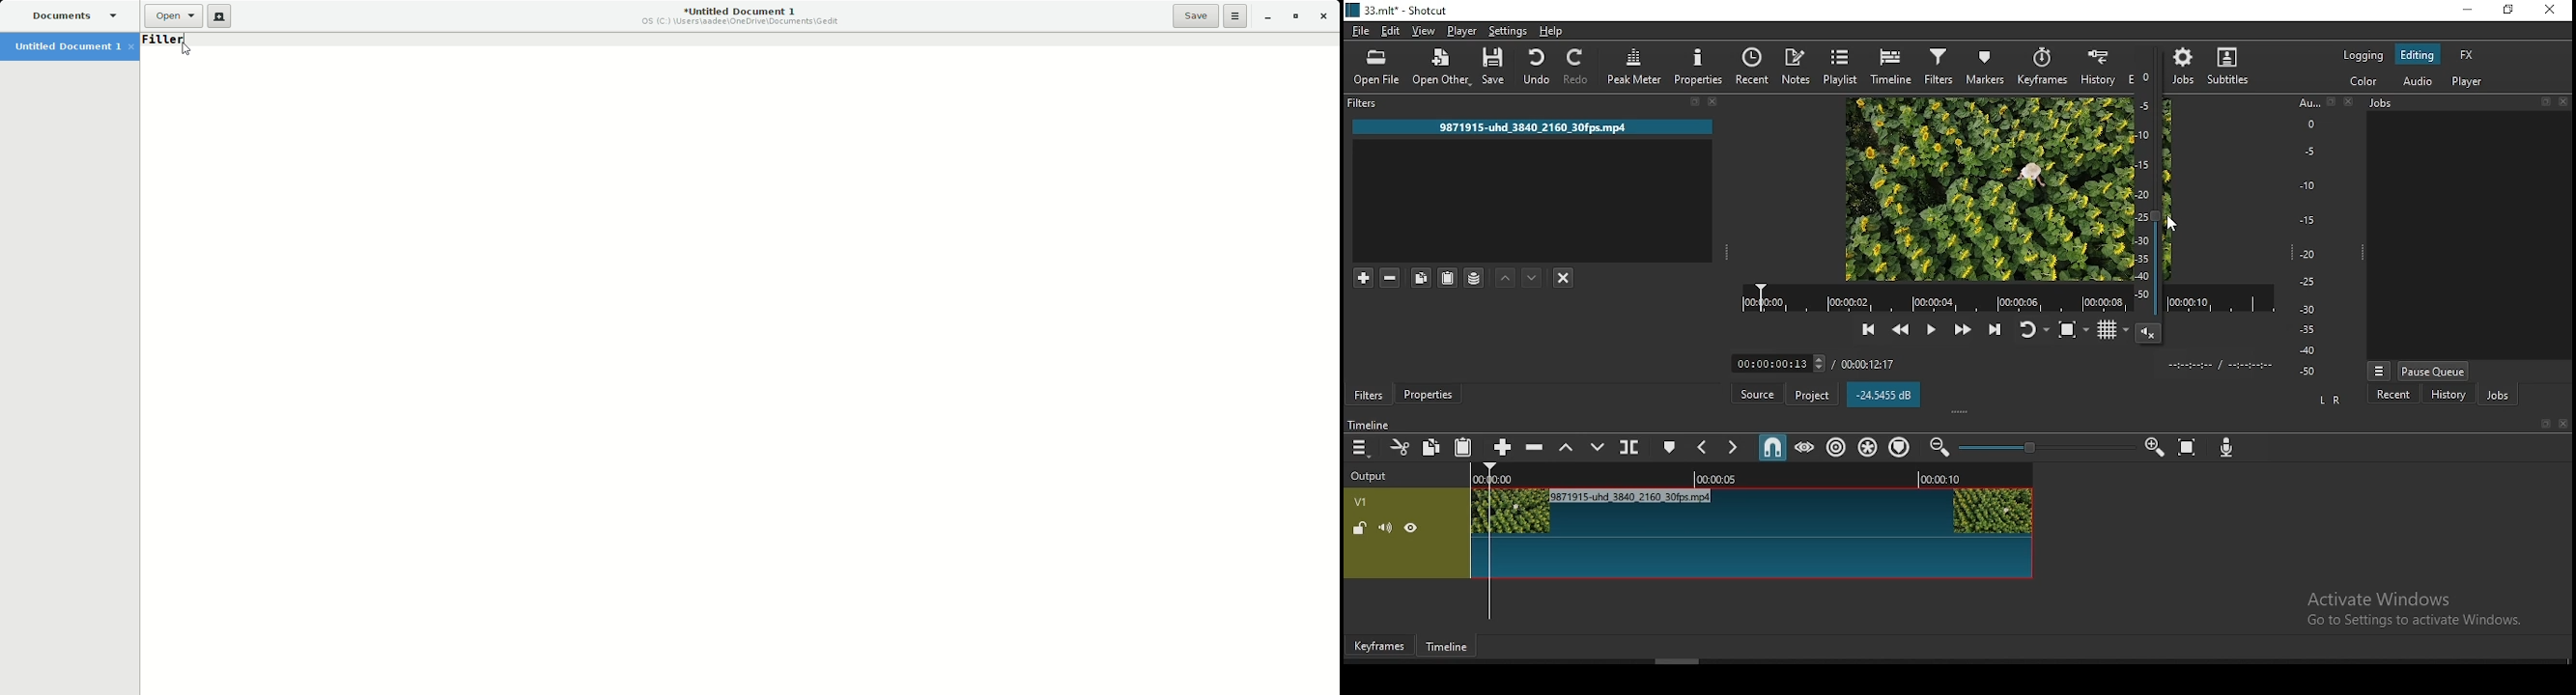  What do you see at coordinates (1372, 478) in the screenshot?
I see `output` at bounding box center [1372, 478].